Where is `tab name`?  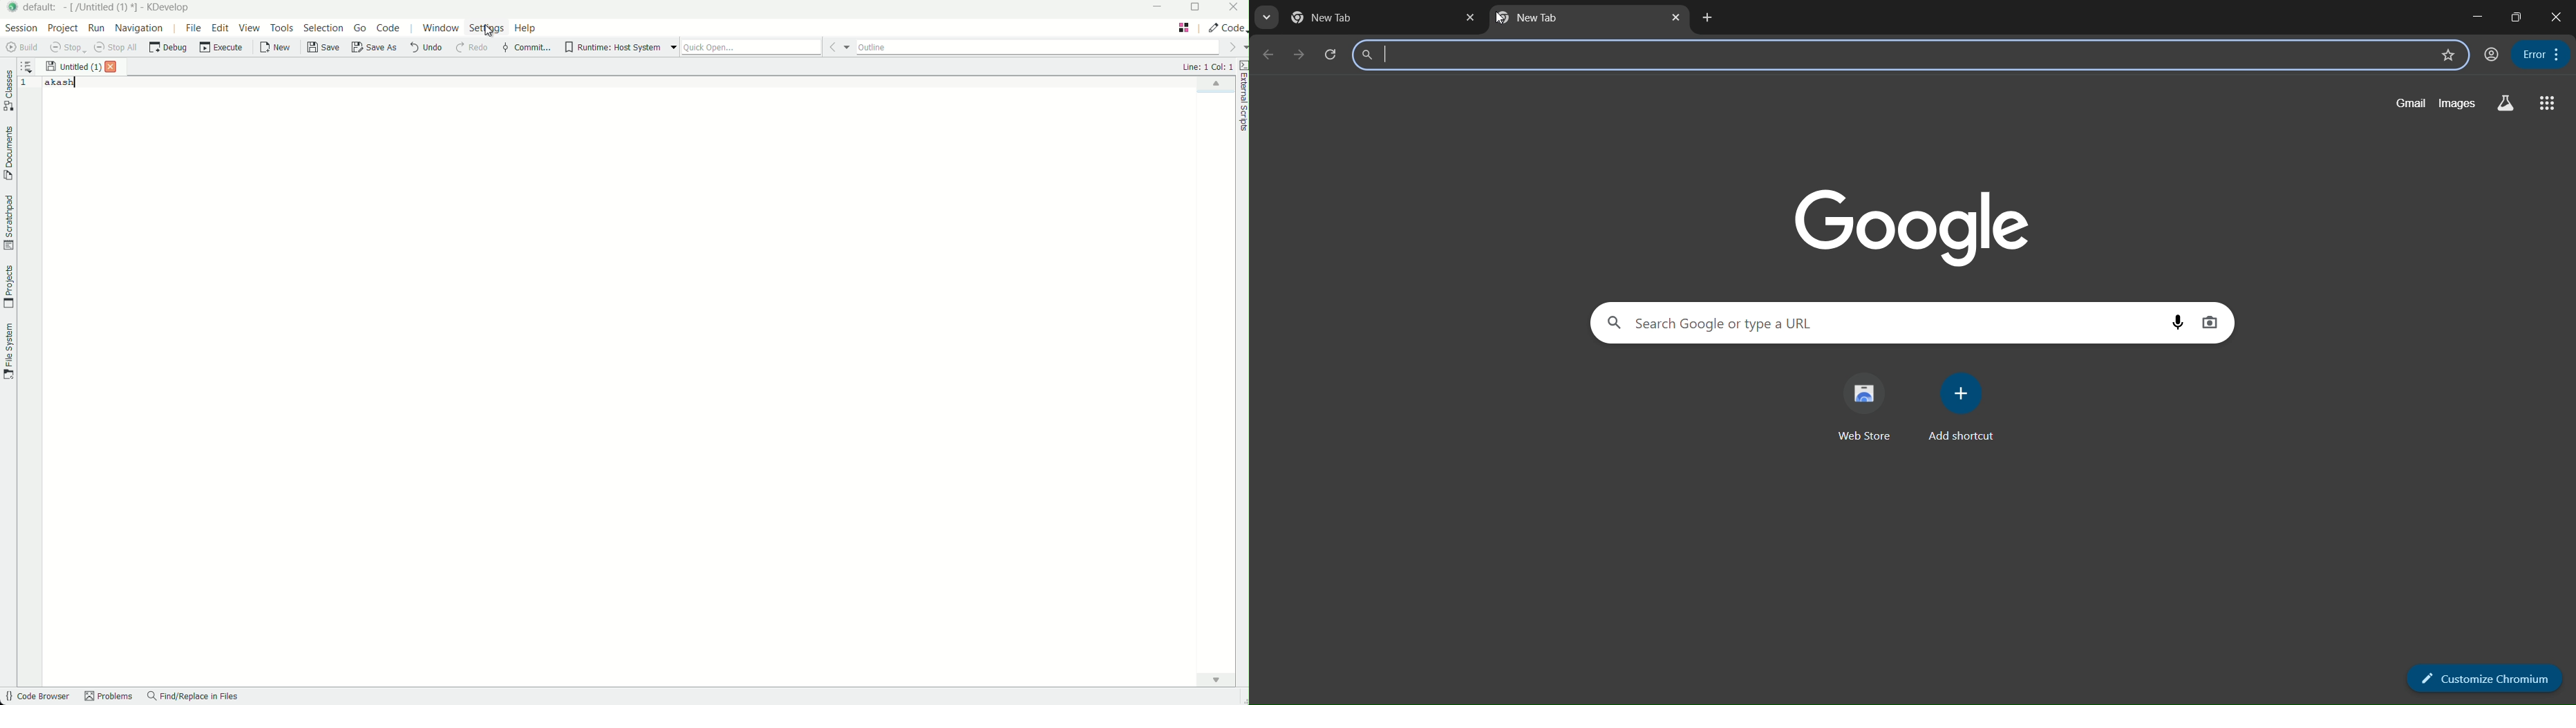 tab name is located at coordinates (1365, 19).